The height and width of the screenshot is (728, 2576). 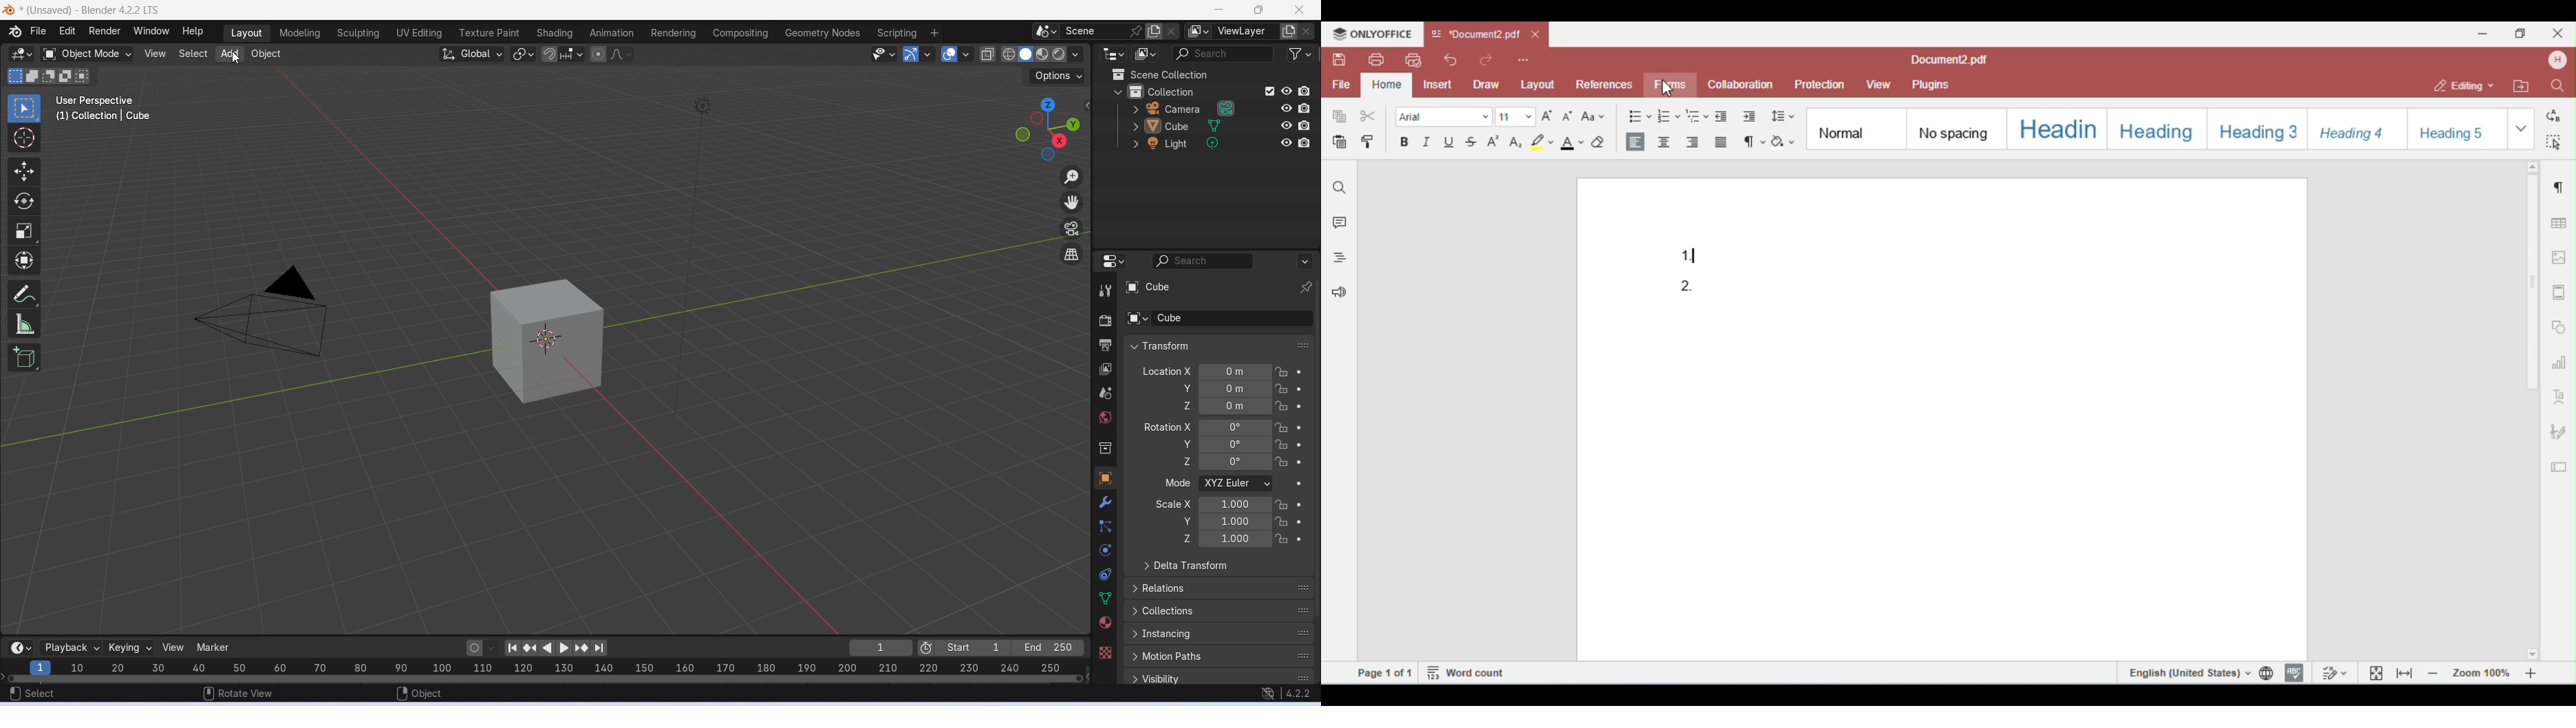 I want to click on view layer, so click(x=1245, y=31).